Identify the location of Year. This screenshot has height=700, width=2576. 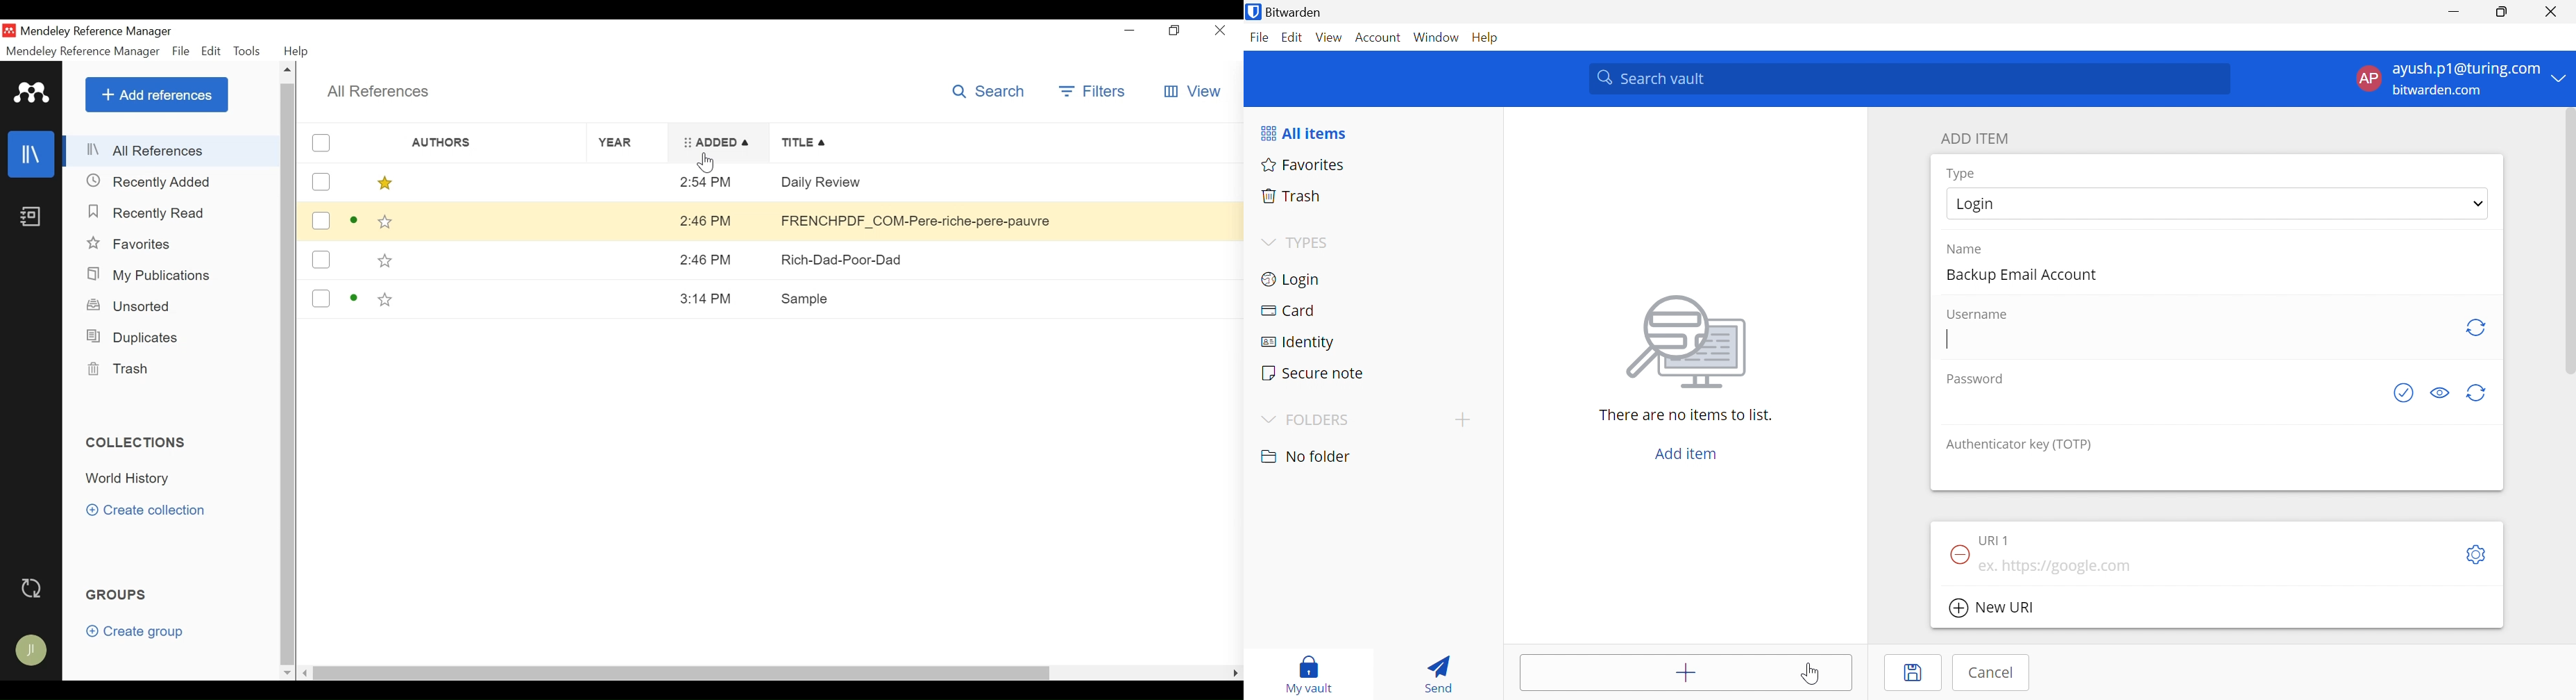
(632, 141).